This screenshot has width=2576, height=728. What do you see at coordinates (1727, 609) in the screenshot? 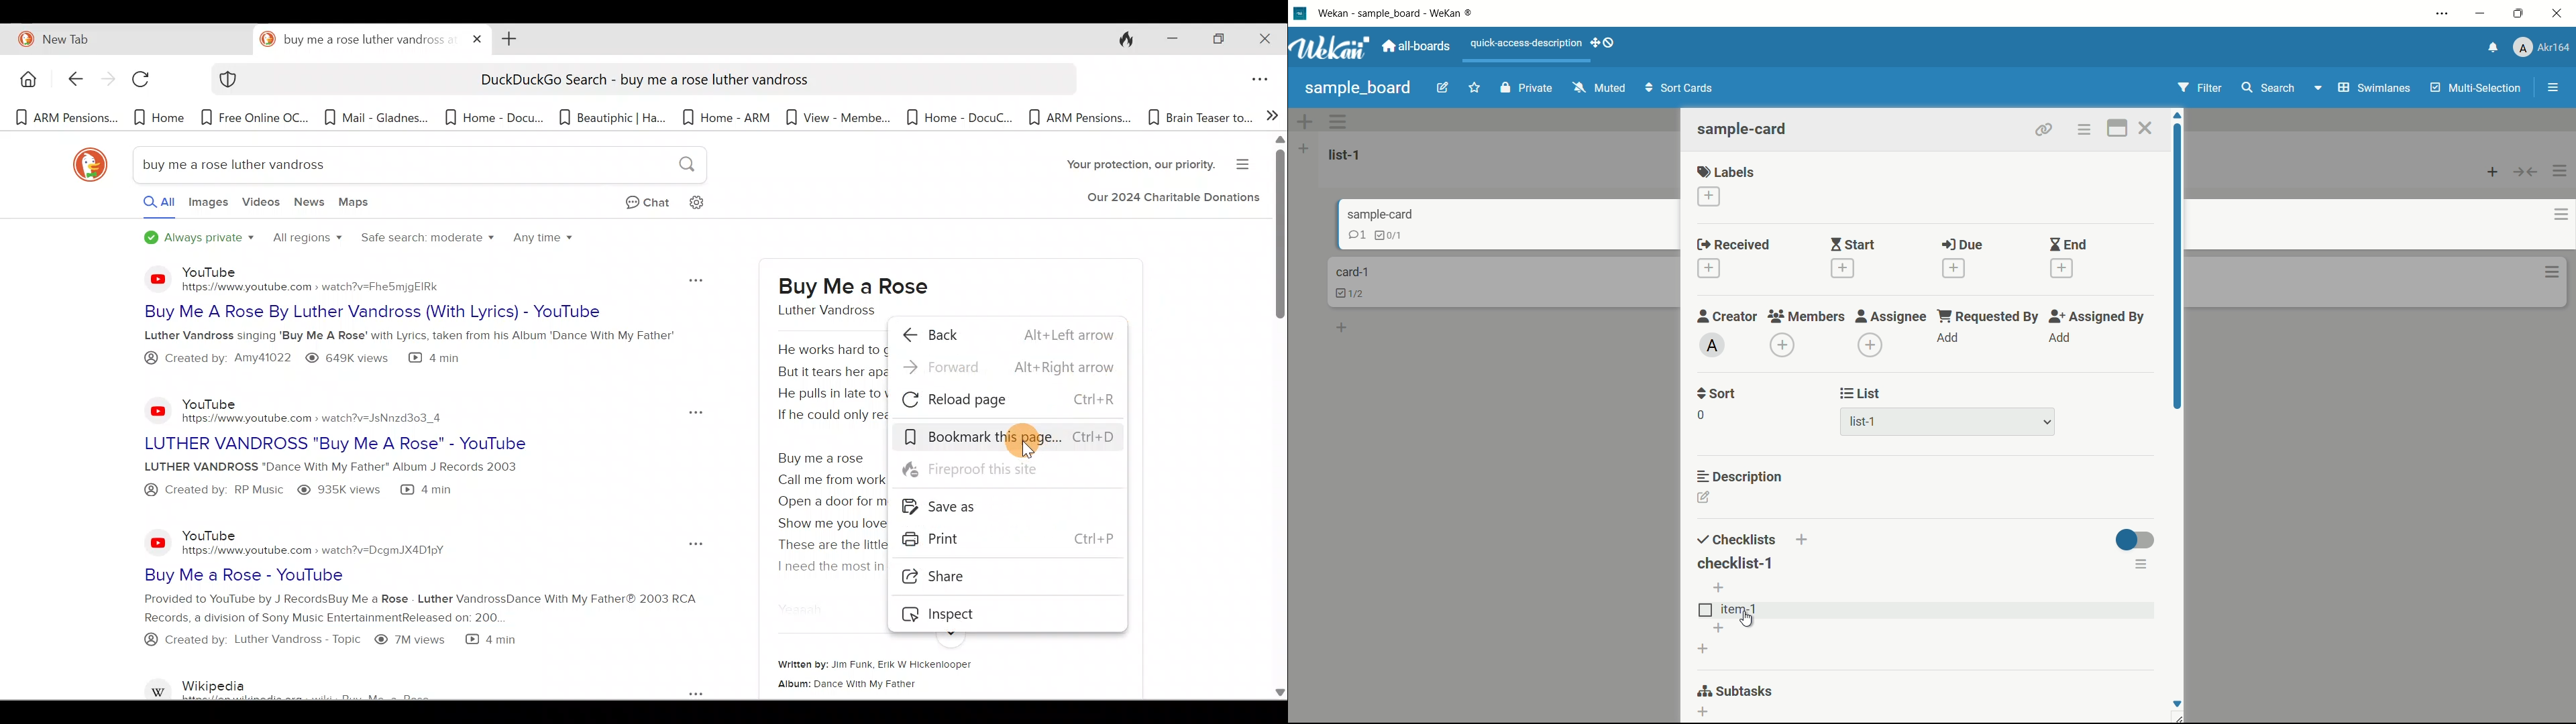
I see `item-1` at bounding box center [1727, 609].